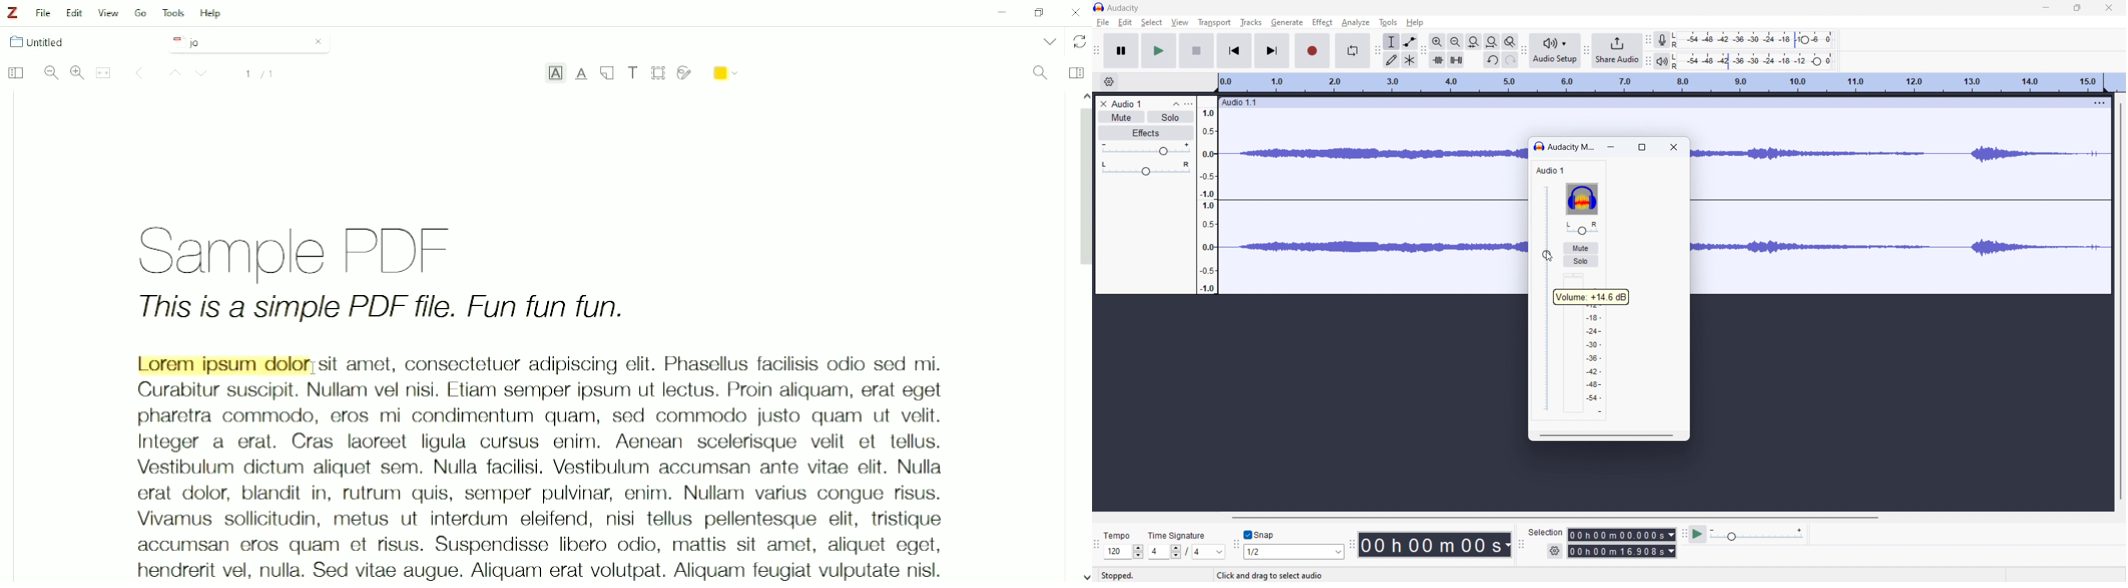  Describe the element at coordinates (1085, 575) in the screenshot. I see `Down` at that location.